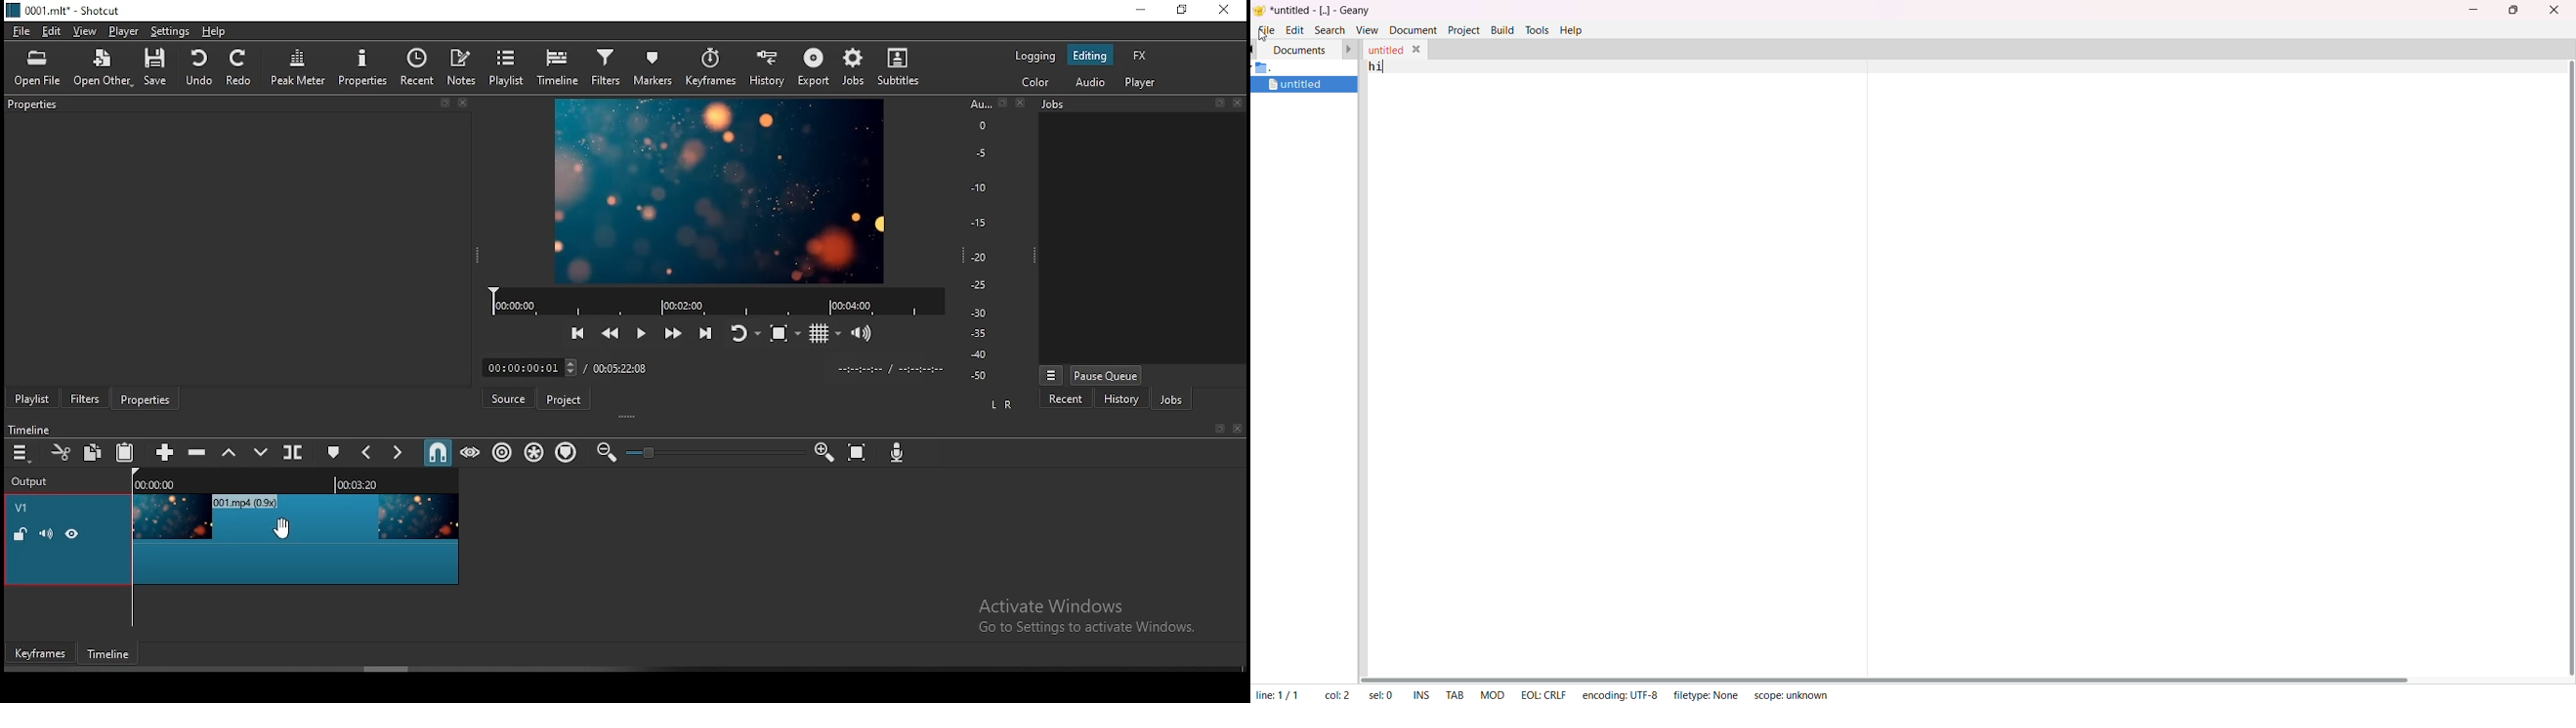 This screenshot has height=728, width=2576. Describe the element at coordinates (242, 67) in the screenshot. I see `redo` at that location.